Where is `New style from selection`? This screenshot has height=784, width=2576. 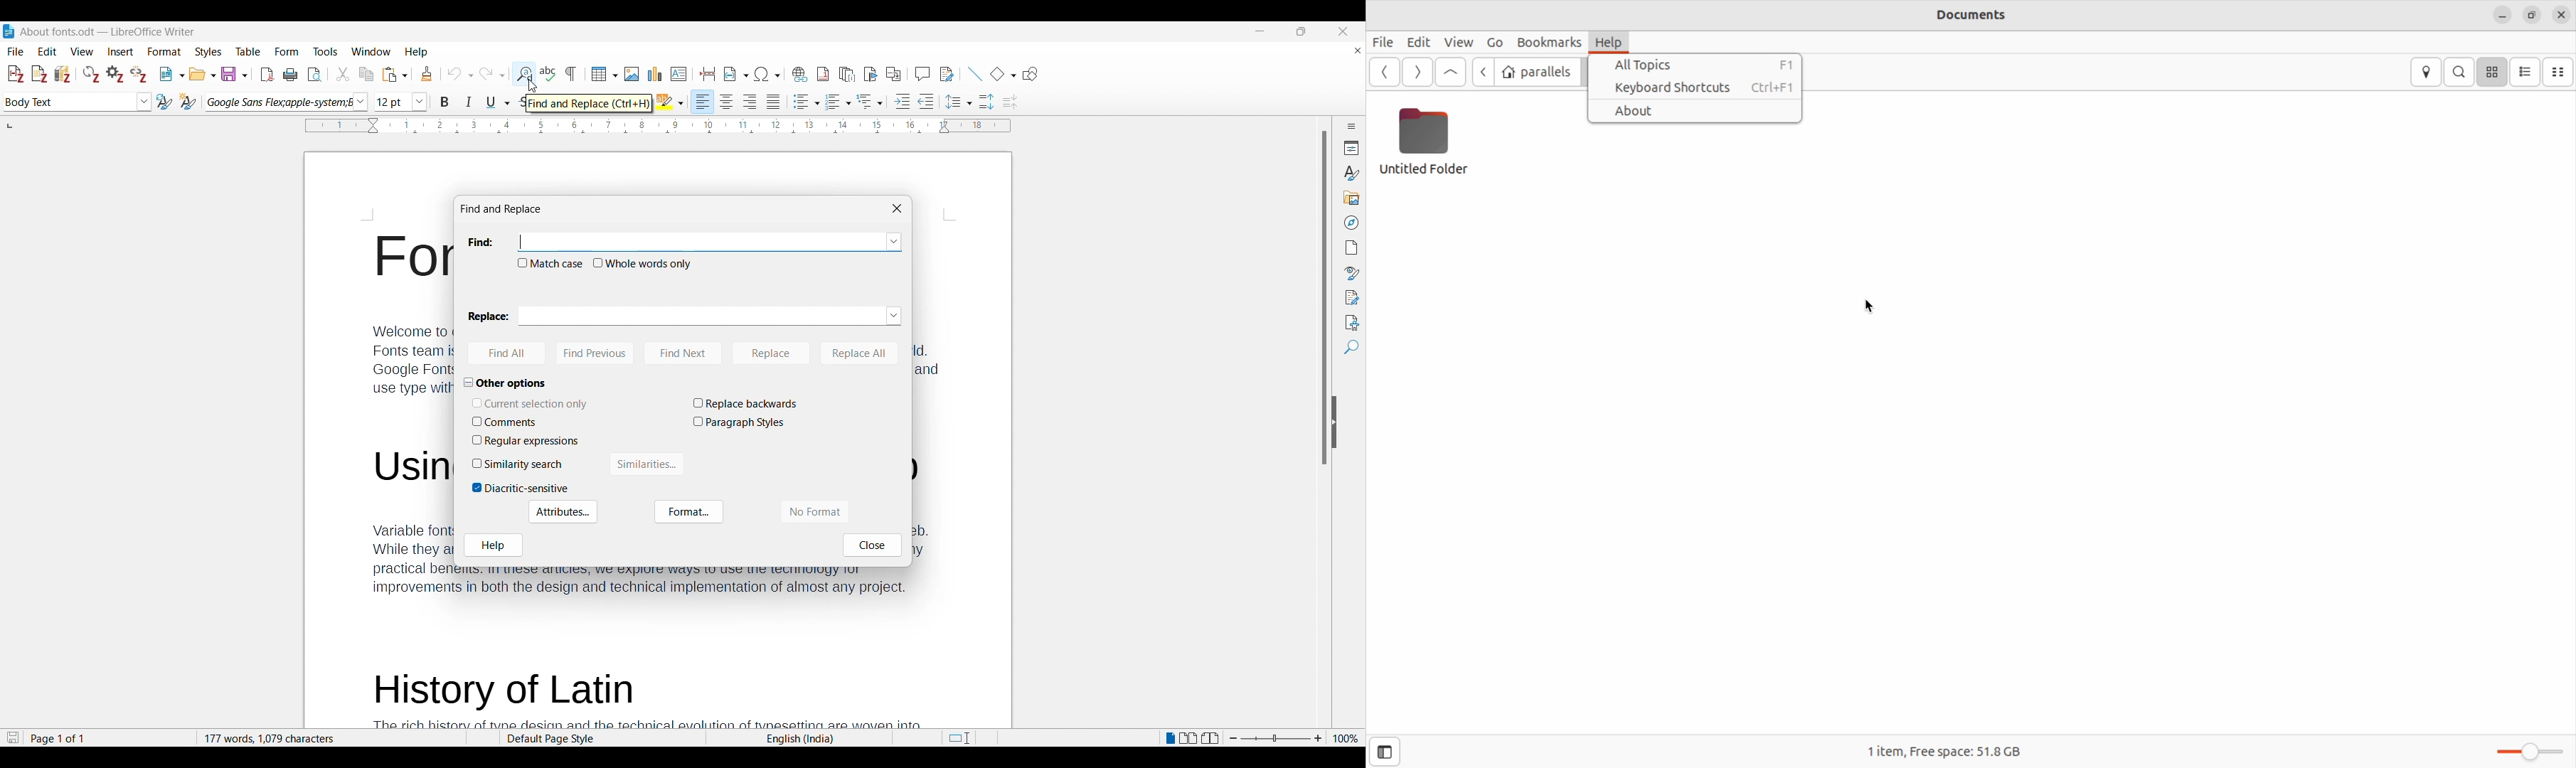 New style from selection is located at coordinates (188, 102).